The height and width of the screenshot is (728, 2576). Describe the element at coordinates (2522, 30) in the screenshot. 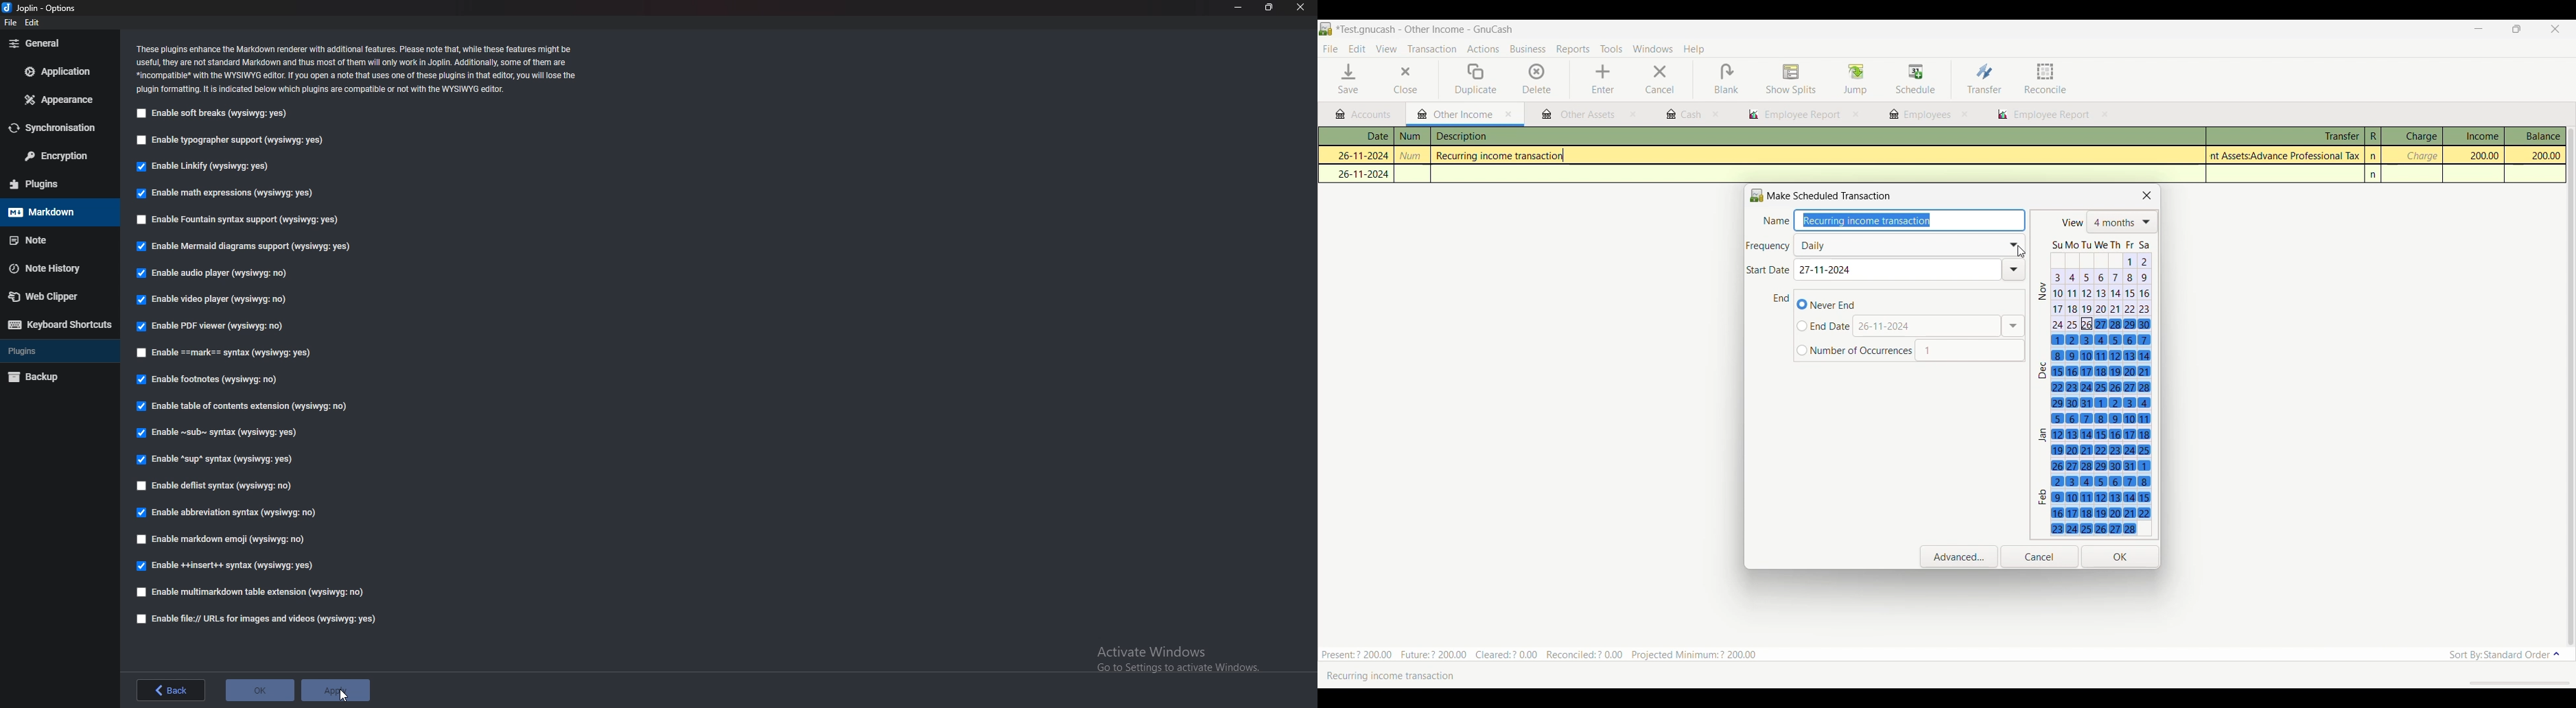

I see `Show interface in a smaller tab` at that location.